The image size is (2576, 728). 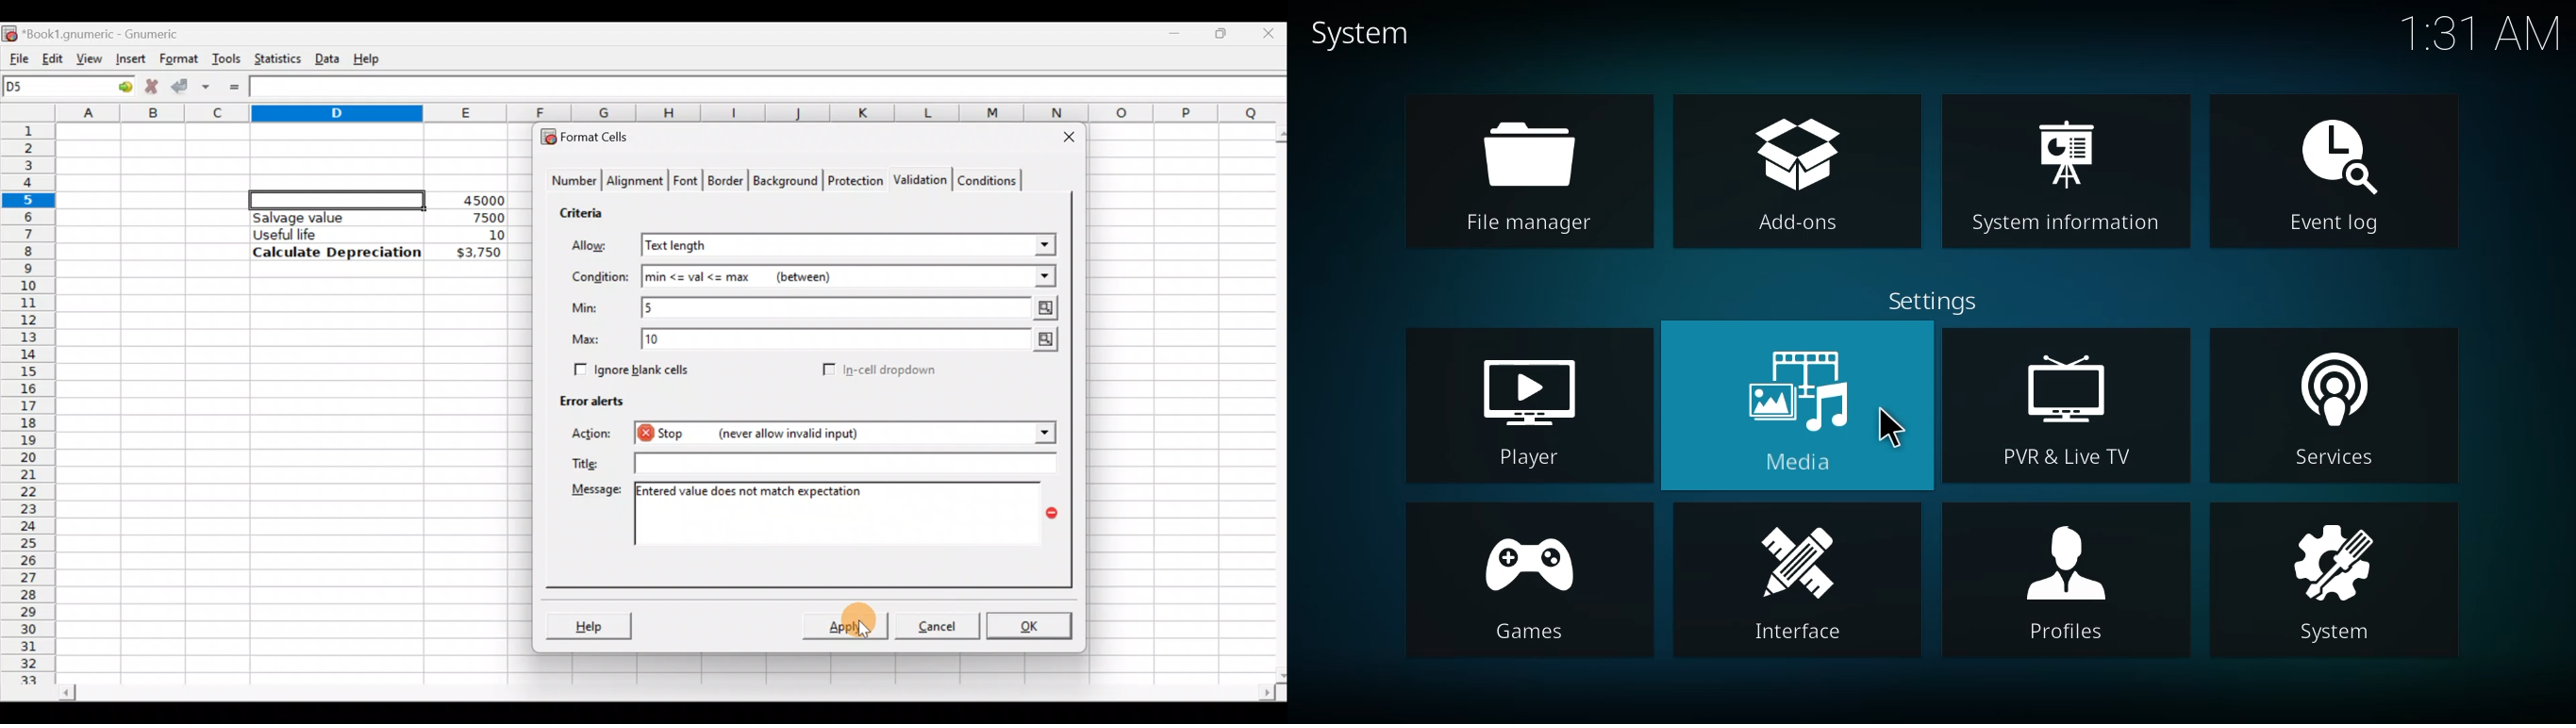 I want to click on event log, so click(x=2338, y=169).